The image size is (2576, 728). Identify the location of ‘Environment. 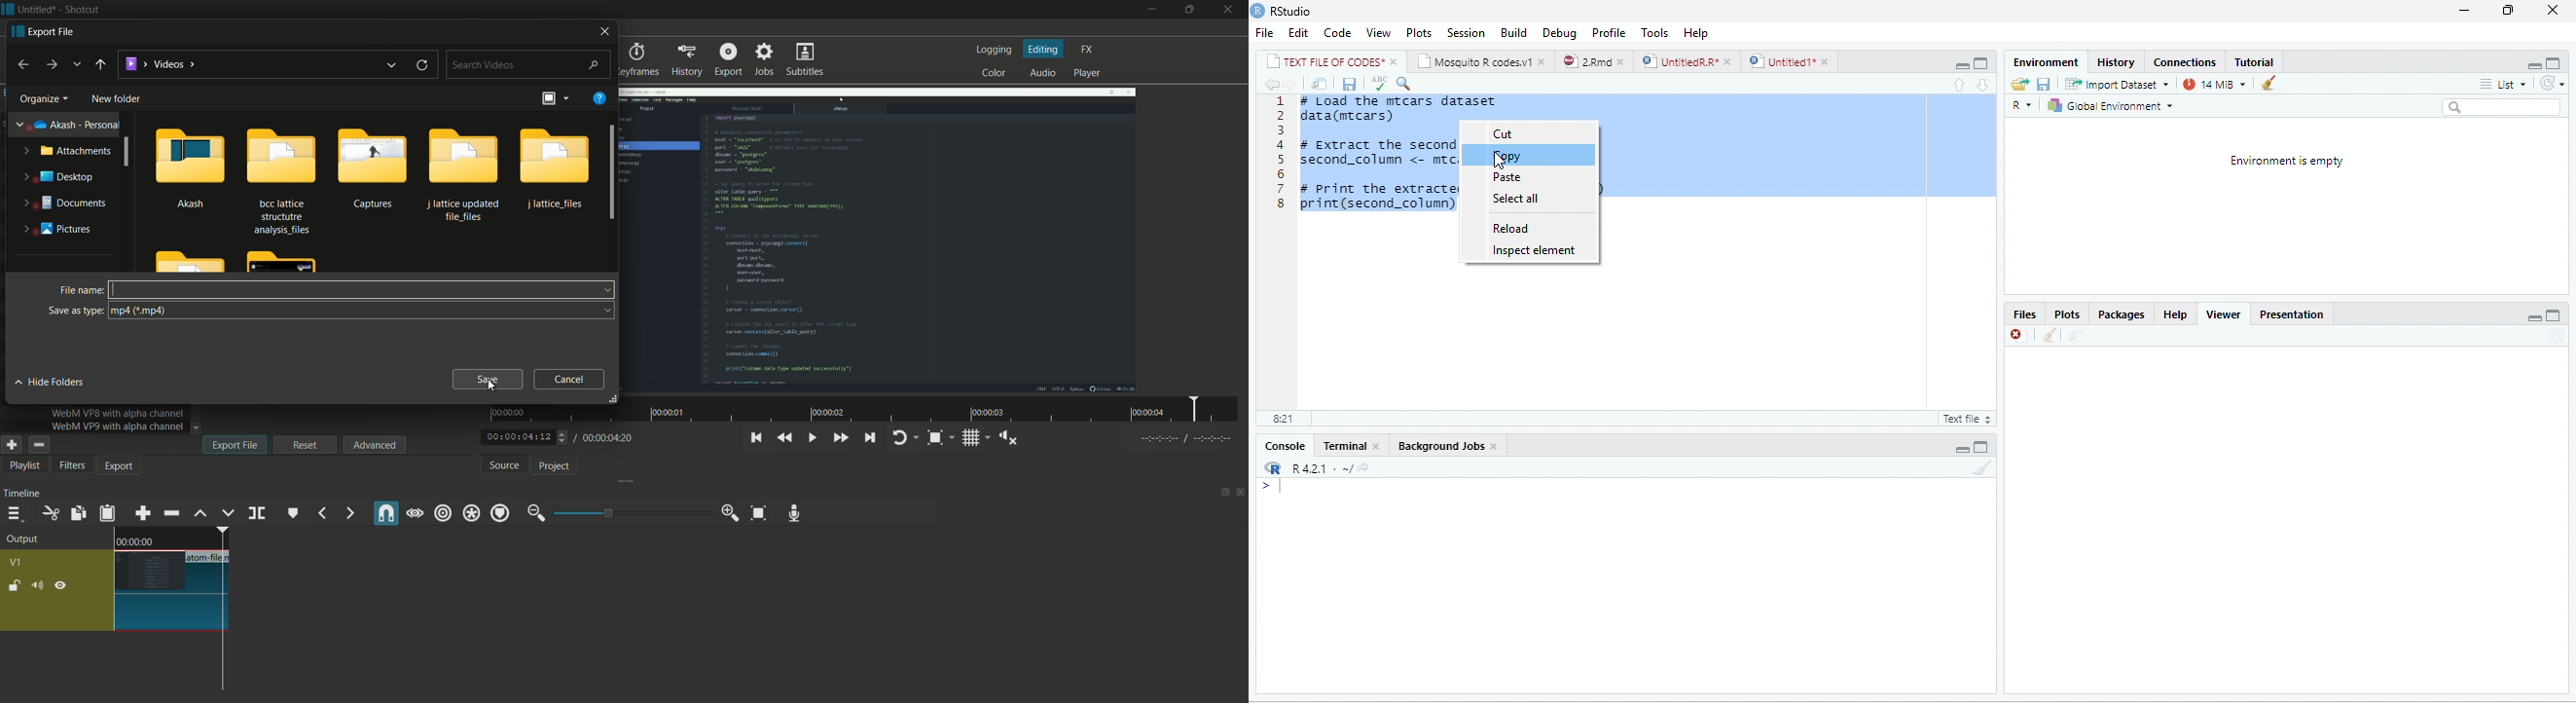
(2044, 62).